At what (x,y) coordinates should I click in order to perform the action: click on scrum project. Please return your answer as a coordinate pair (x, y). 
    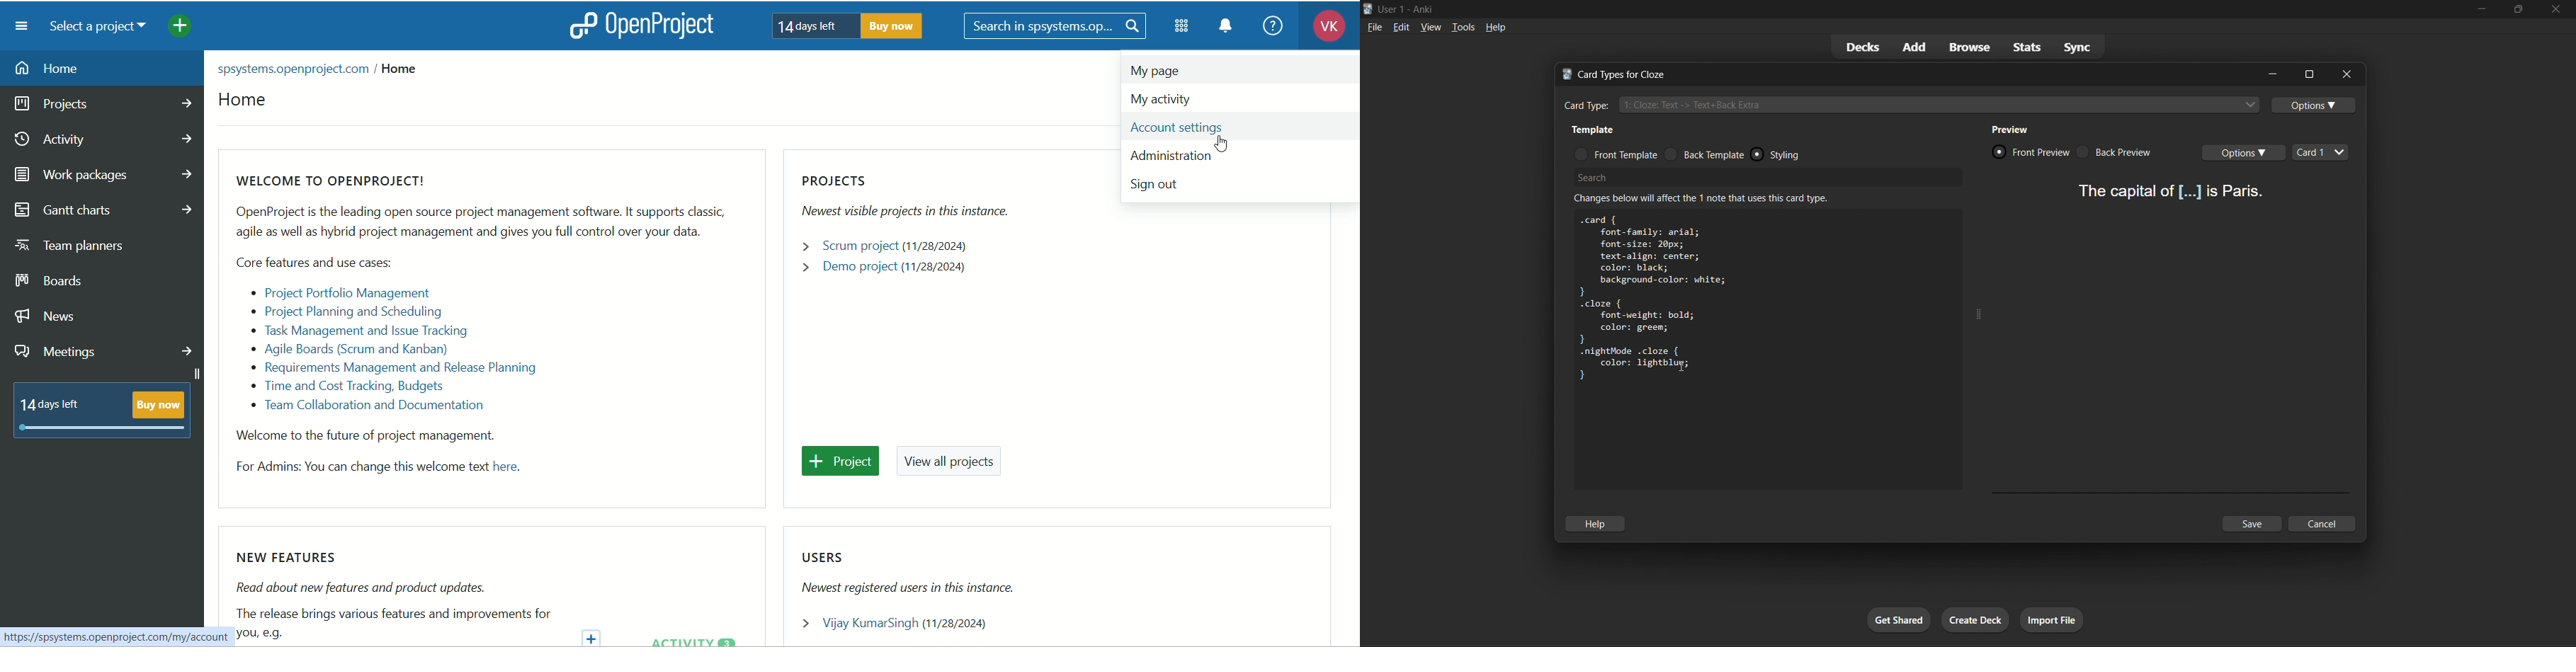
    Looking at the image, I should click on (887, 247).